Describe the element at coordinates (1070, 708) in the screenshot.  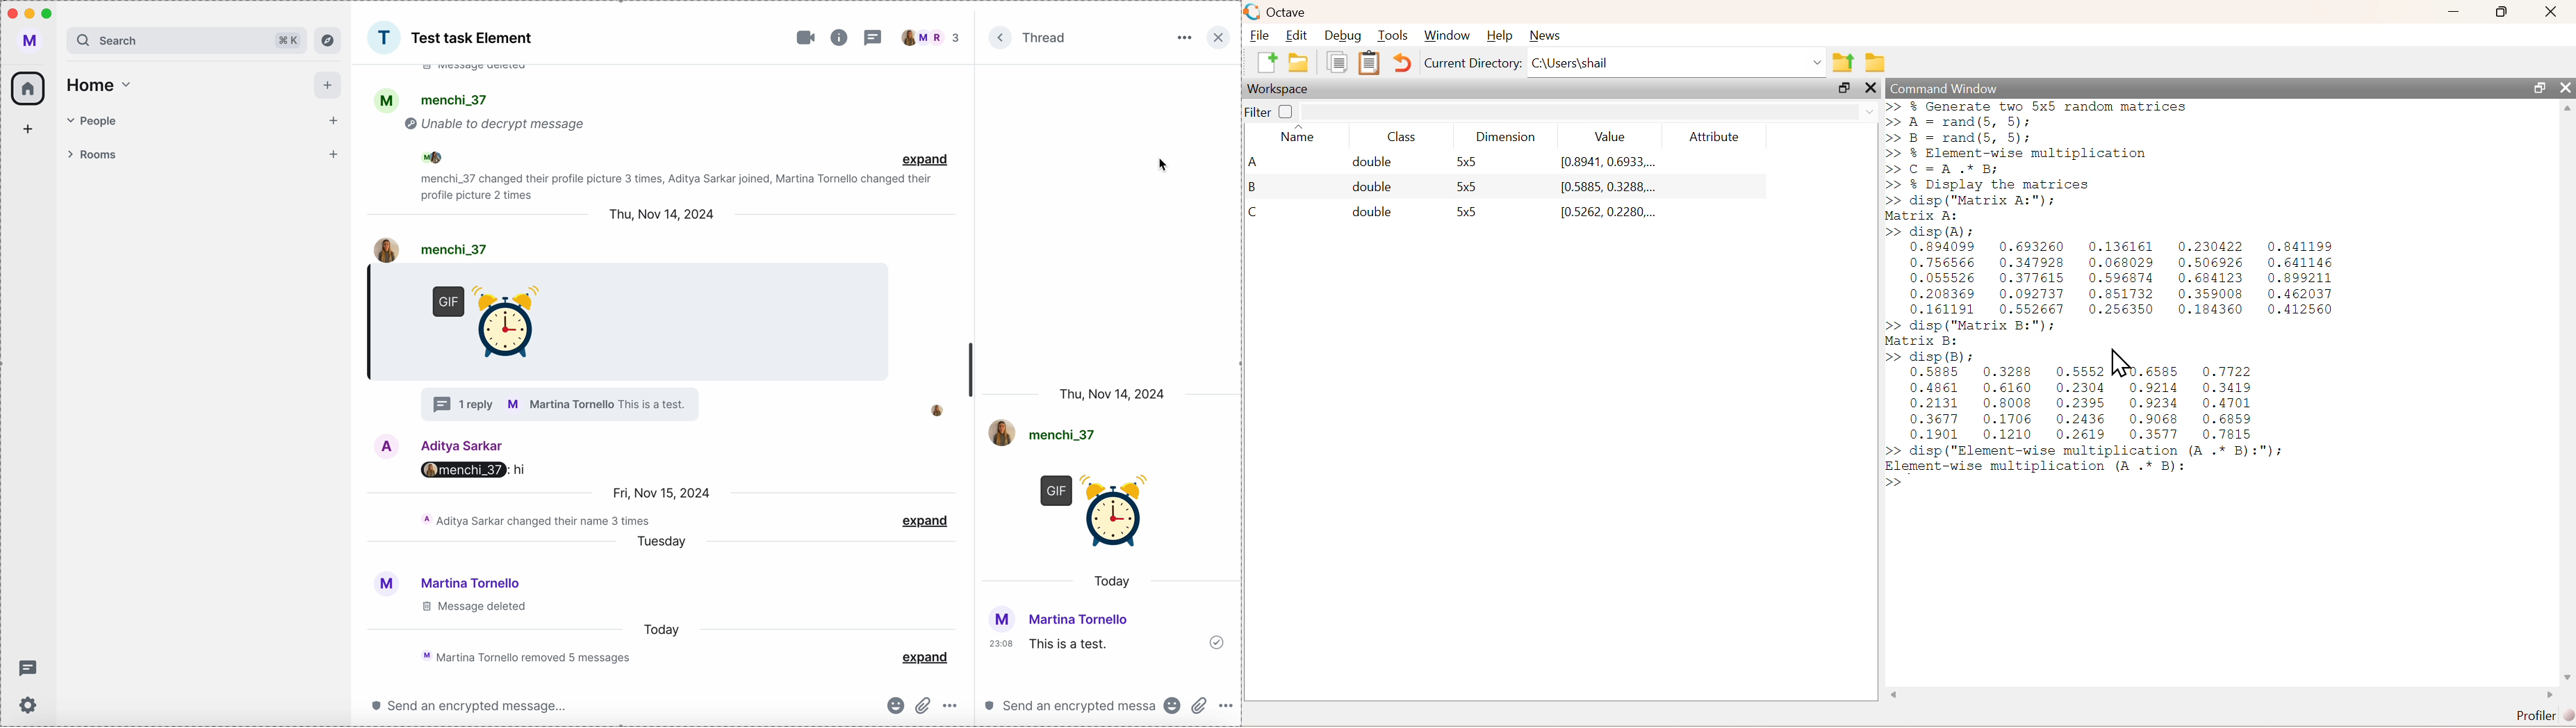
I see `send a message` at that location.